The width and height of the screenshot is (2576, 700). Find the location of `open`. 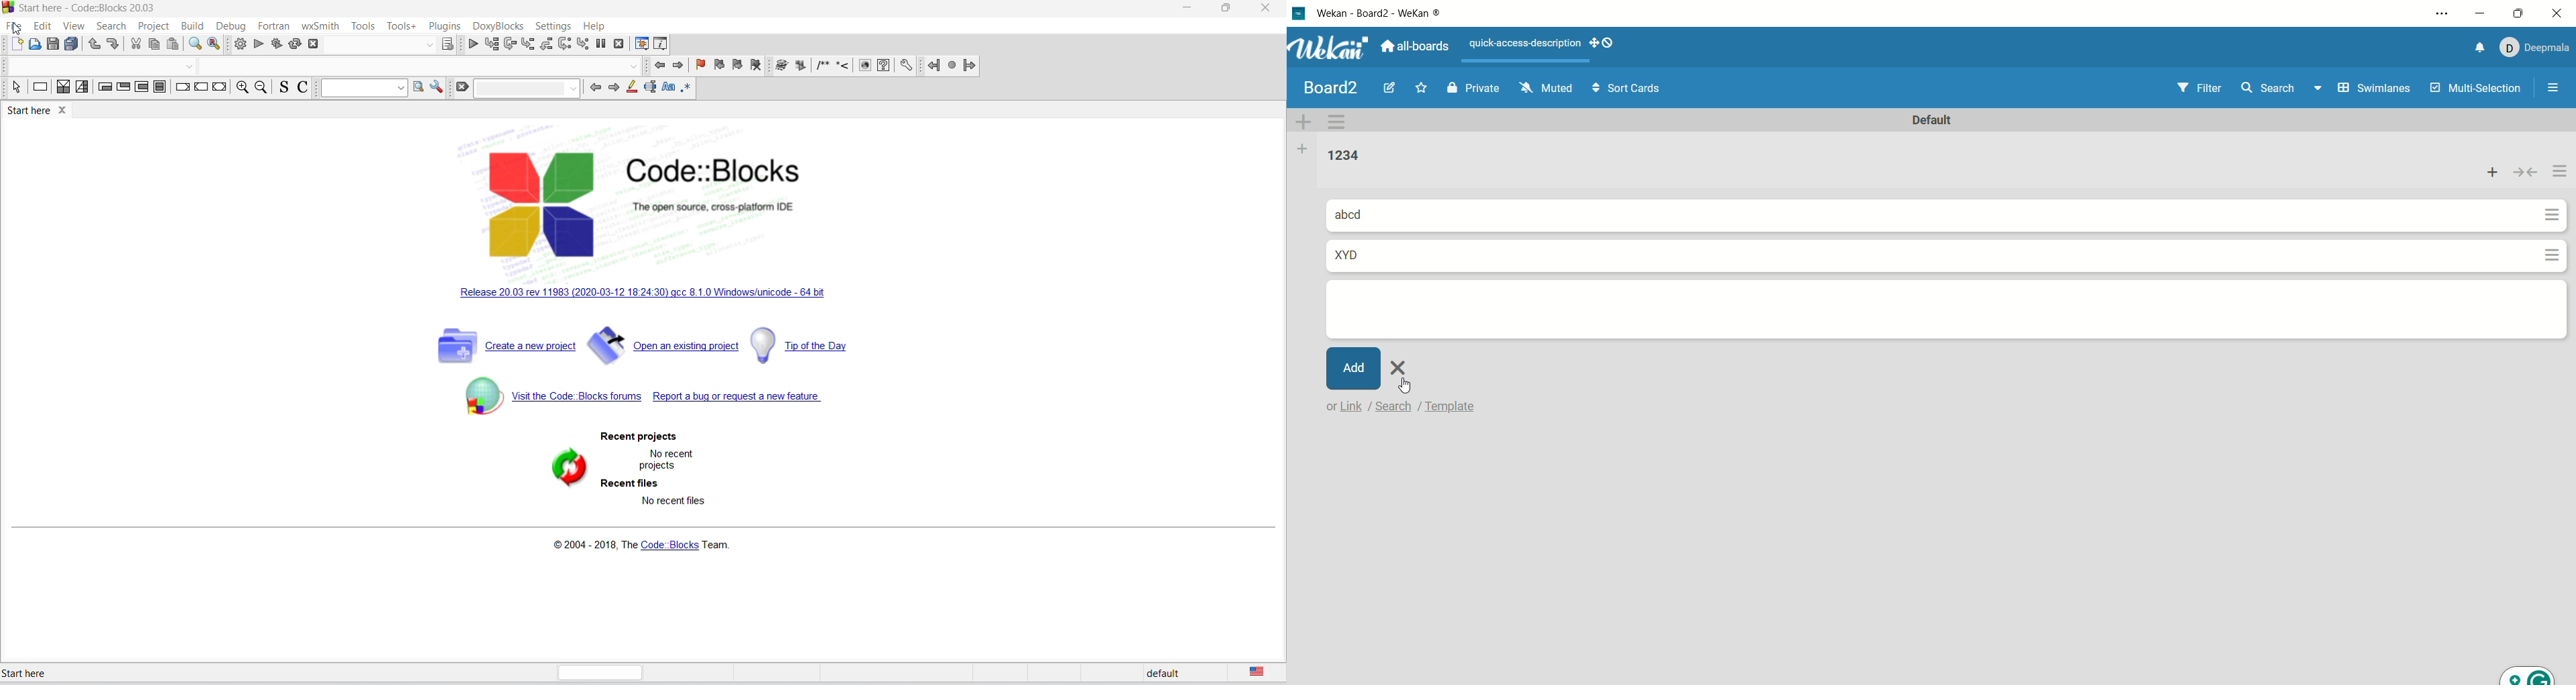

open is located at coordinates (37, 44).